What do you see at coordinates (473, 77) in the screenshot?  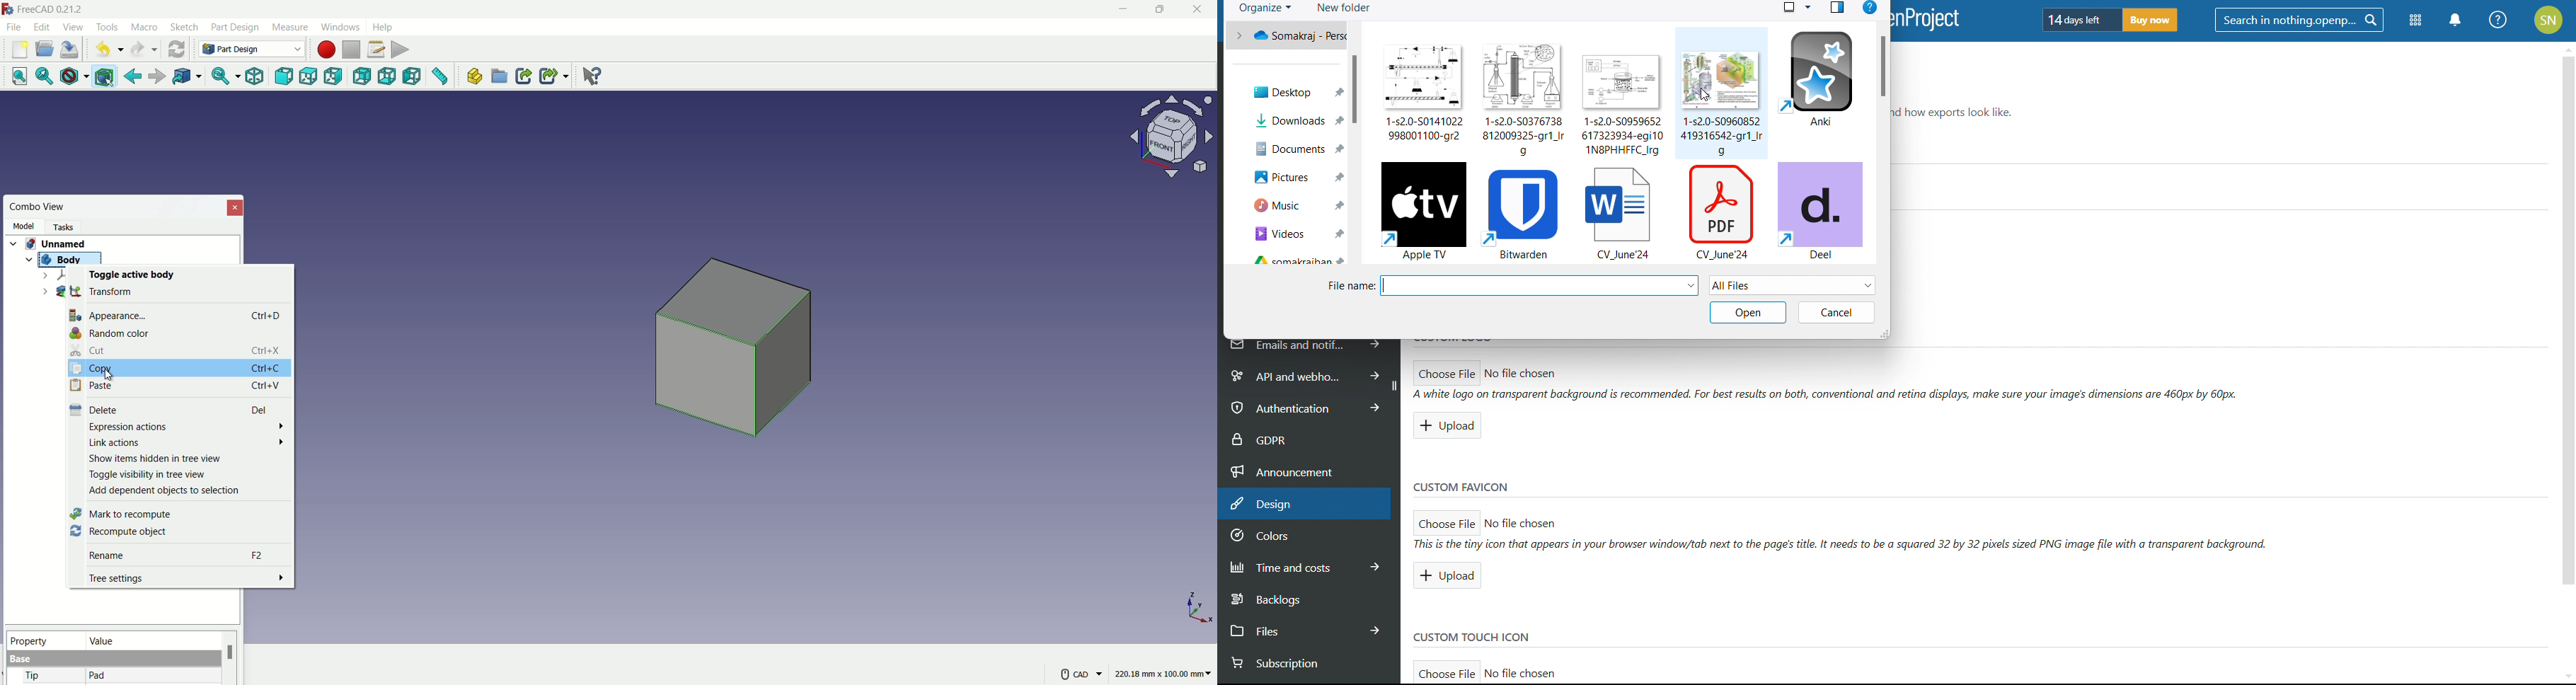 I see `create part` at bounding box center [473, 77].